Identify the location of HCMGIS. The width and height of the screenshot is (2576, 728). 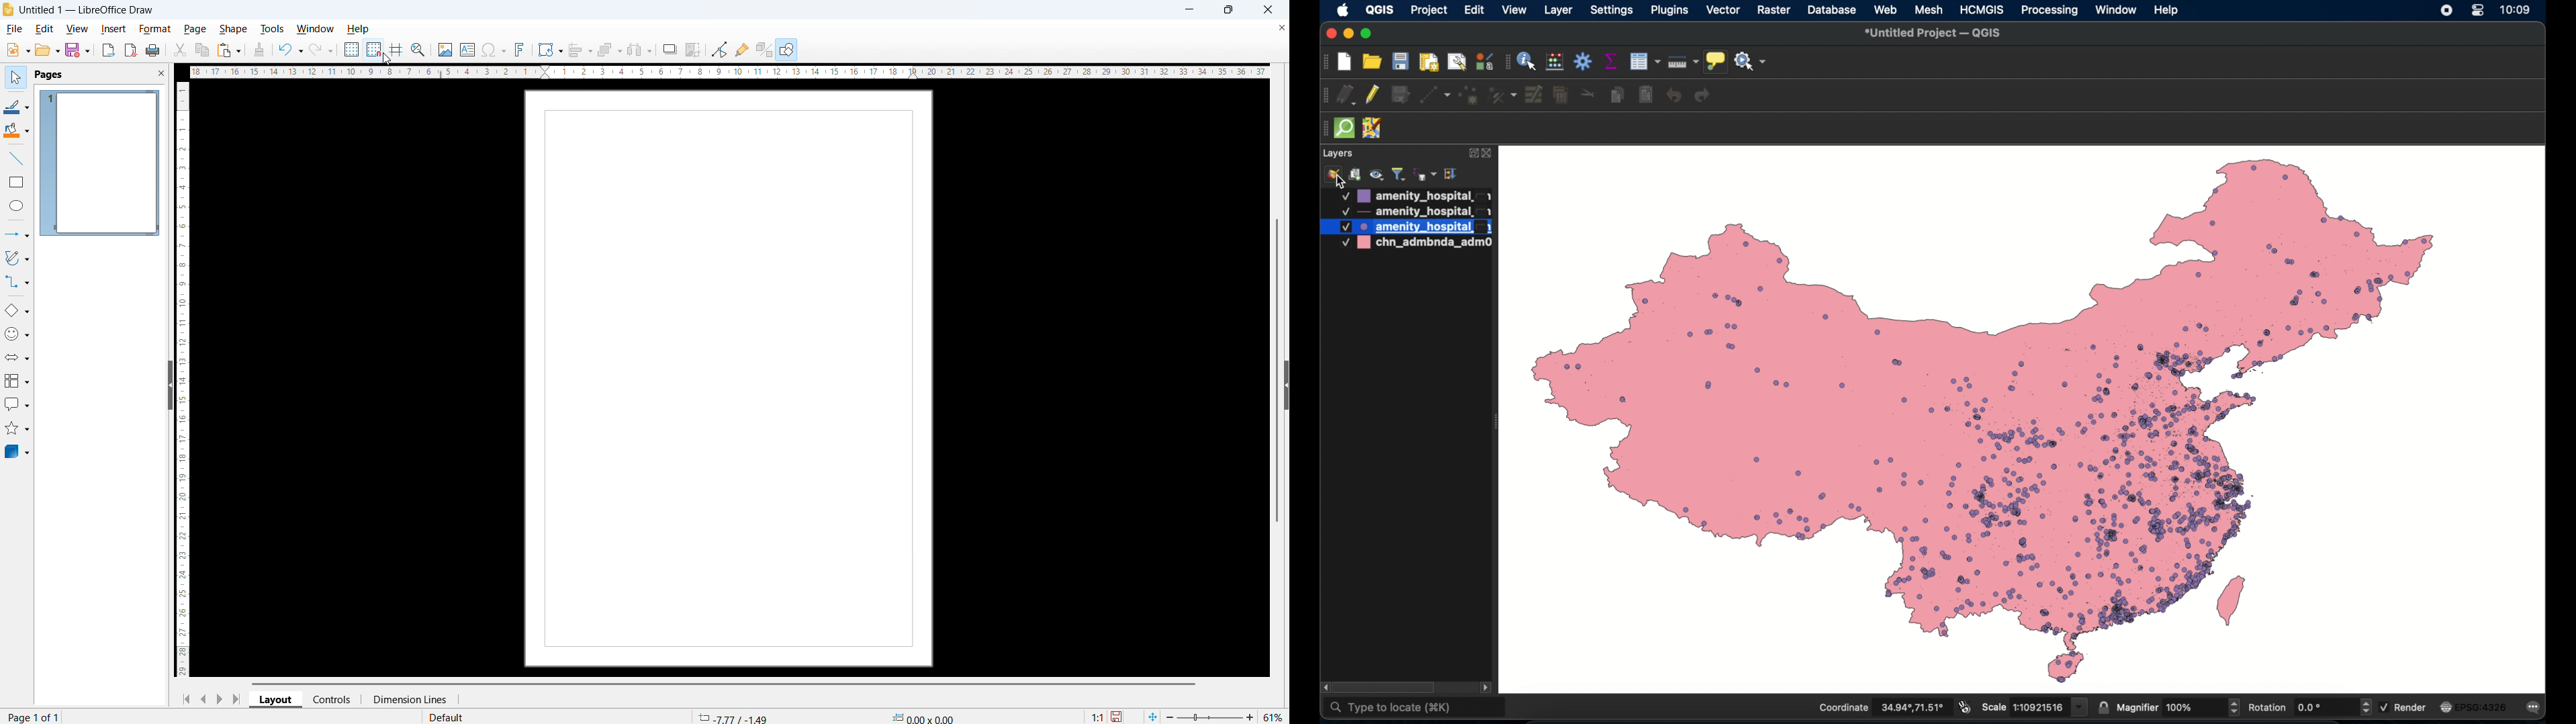
(1982, 9).